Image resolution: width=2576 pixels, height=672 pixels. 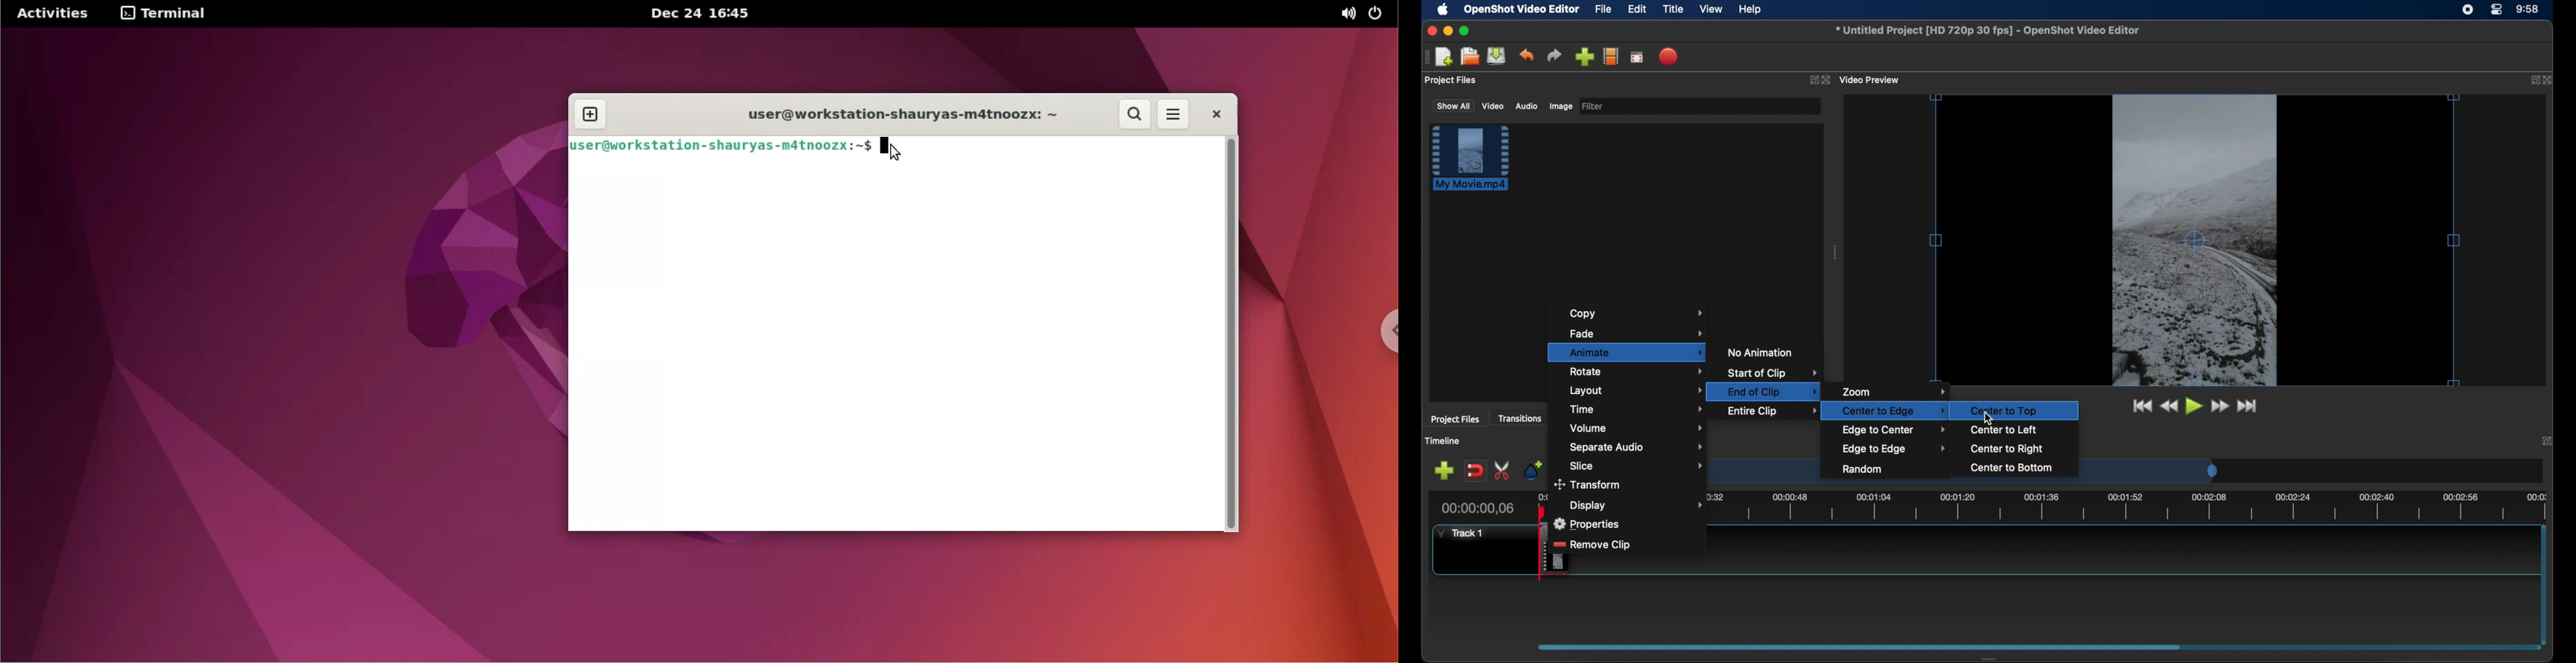 What do you see at coordinates (1828, 80) in the screenshot?
I see `close` at bounding box center [1828, 80].